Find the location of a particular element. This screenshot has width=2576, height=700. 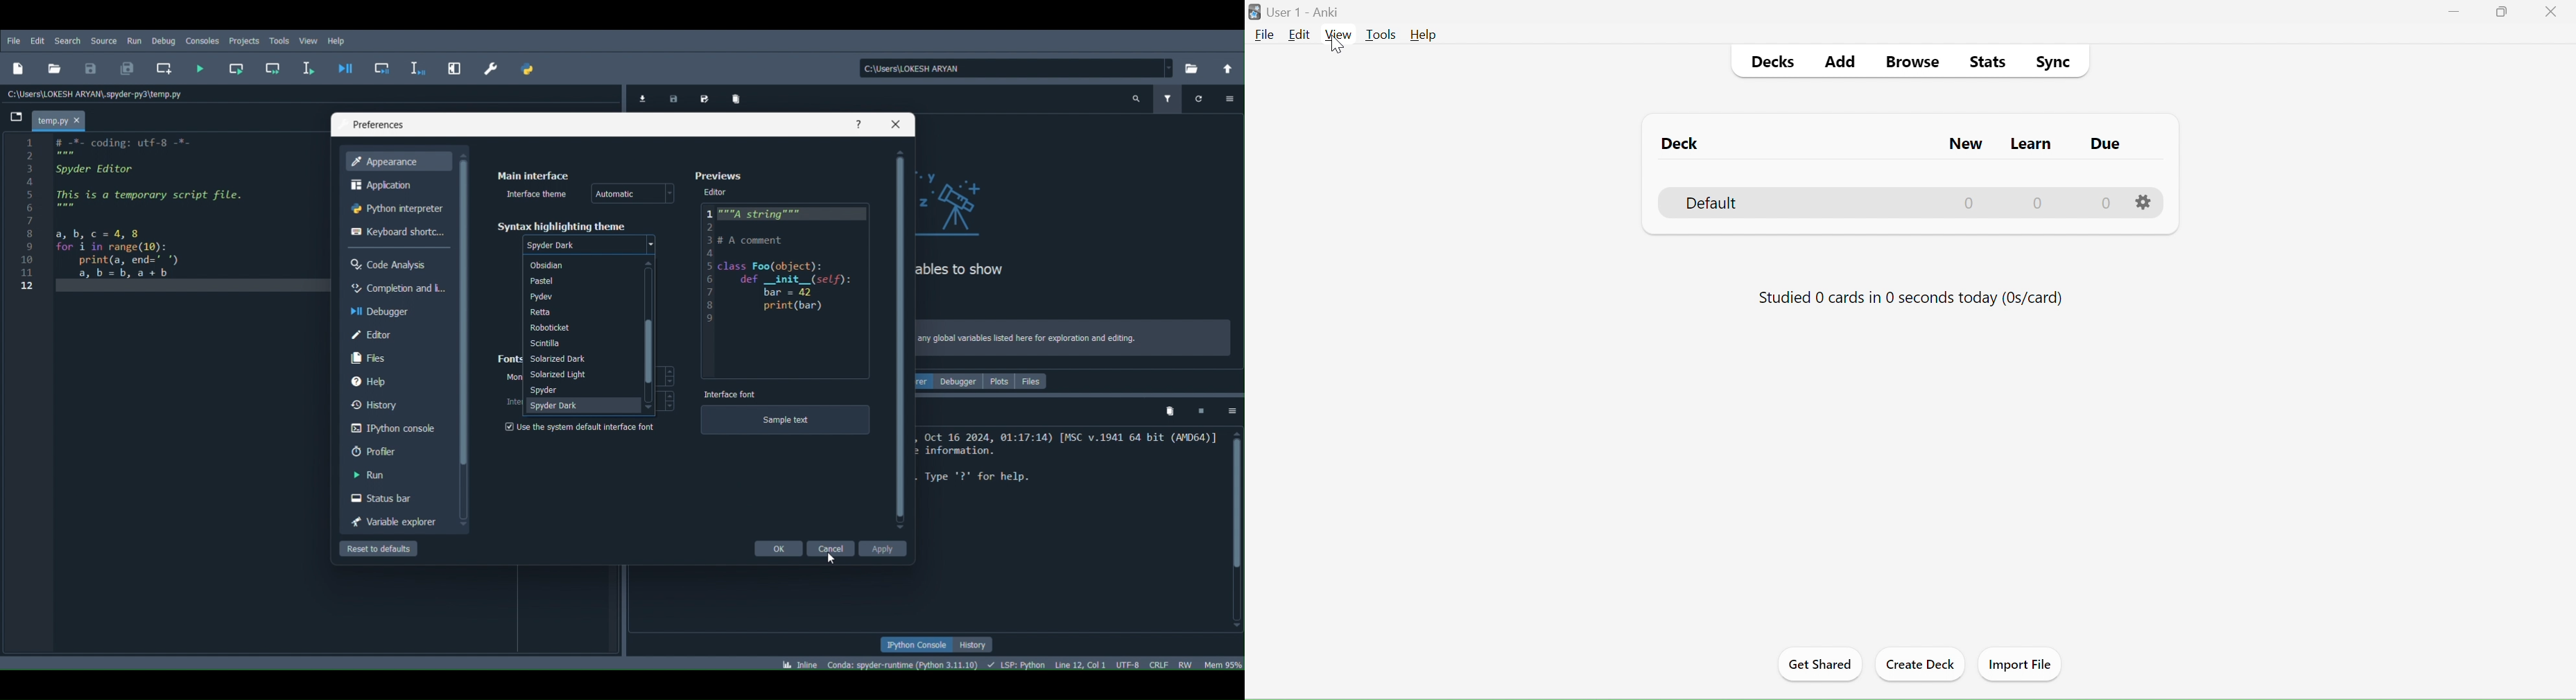

Obsidian is located at coordinates (580, 265).